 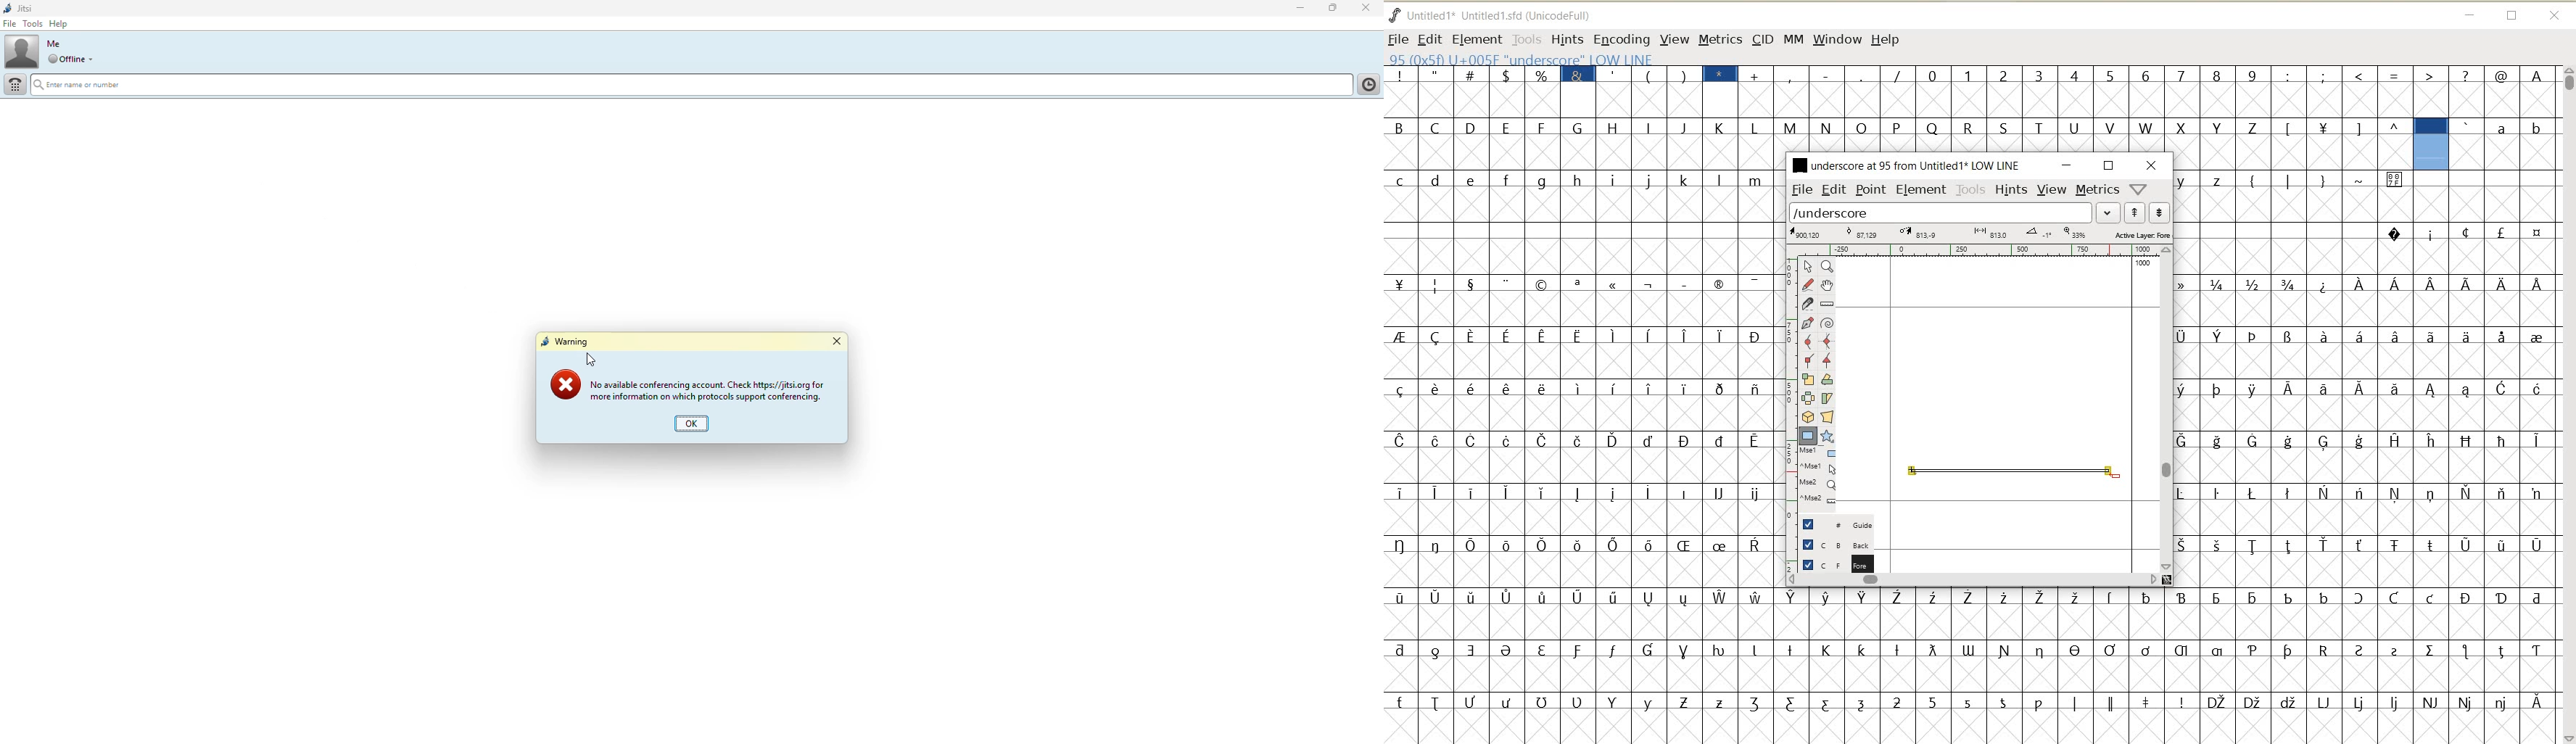 I want to click on call history, so click(x=1368, y=86).